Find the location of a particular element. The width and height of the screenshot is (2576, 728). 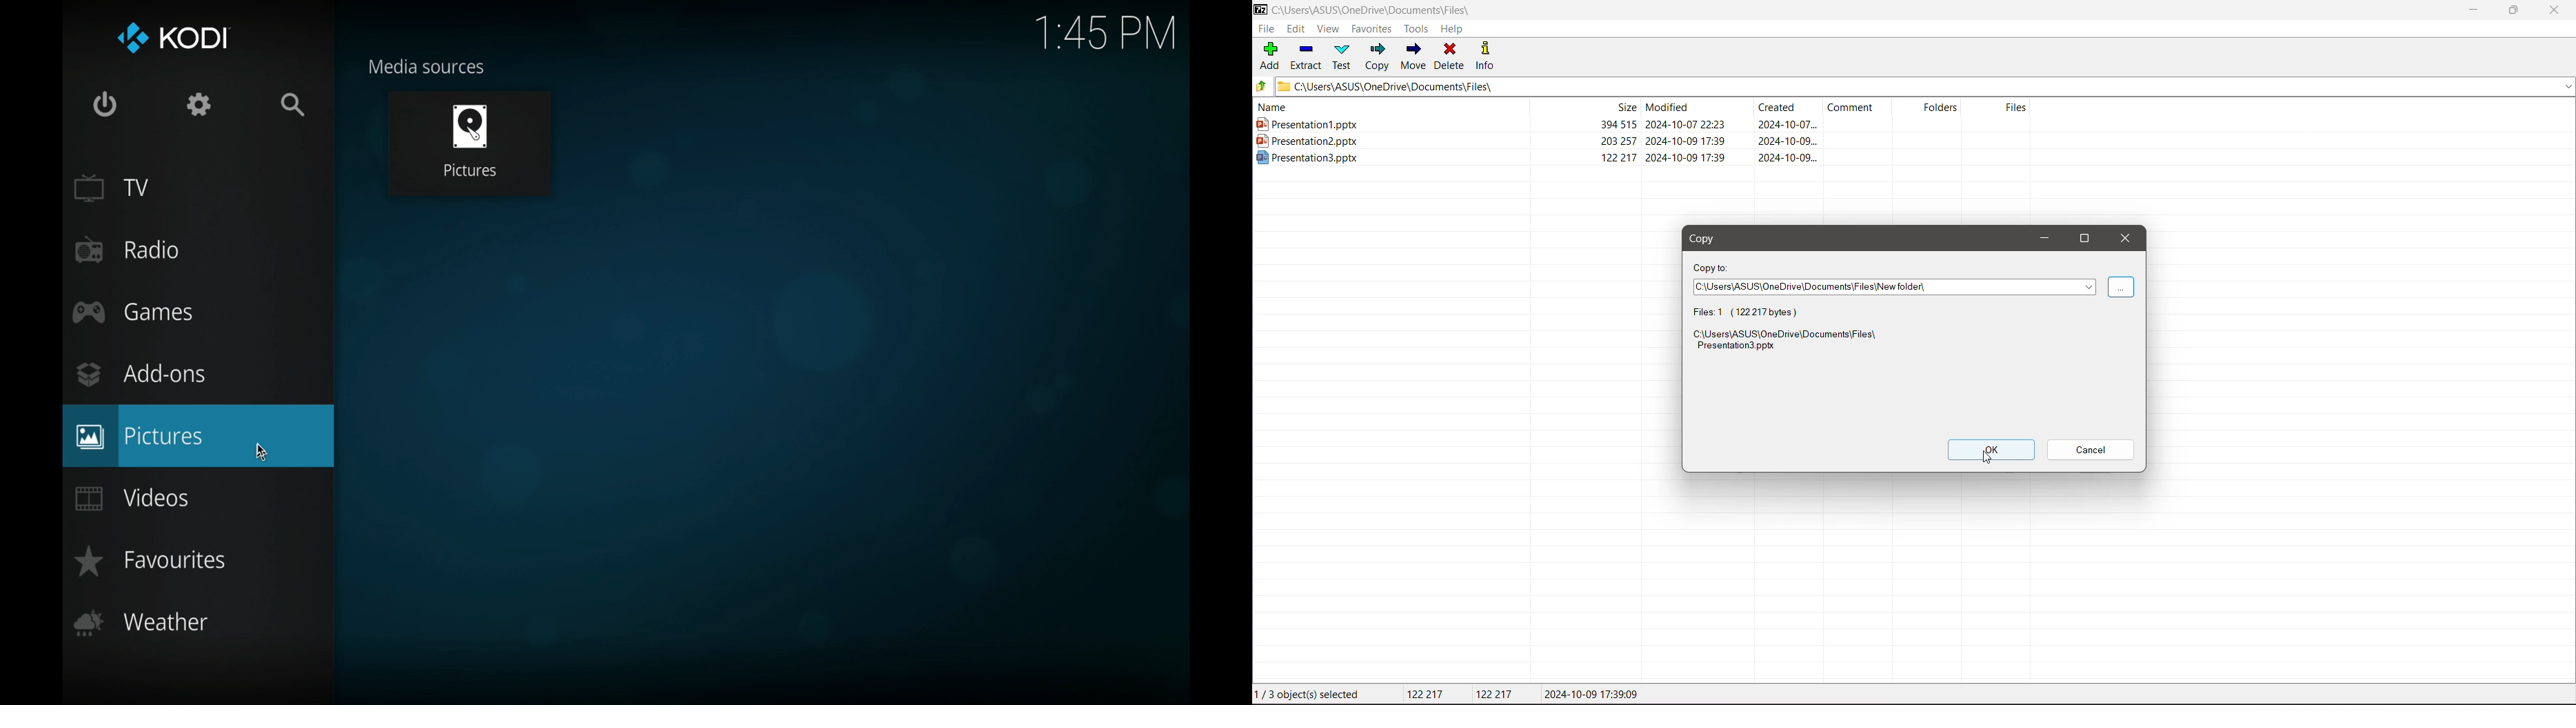

Test is located at coordinates (1343, 57).